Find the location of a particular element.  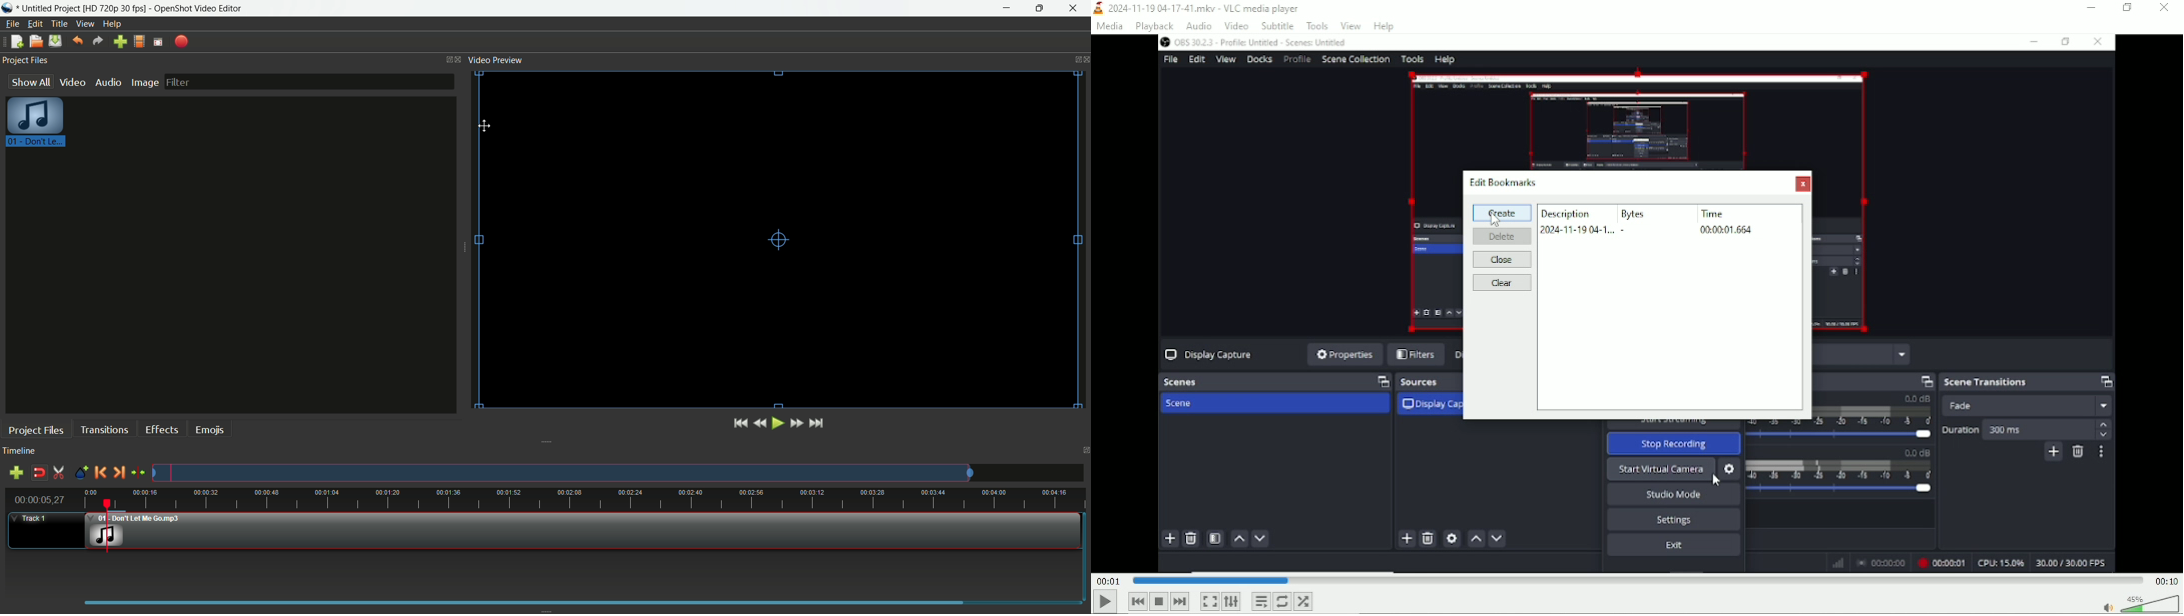

disable snap is located at coordinates (39, 473).